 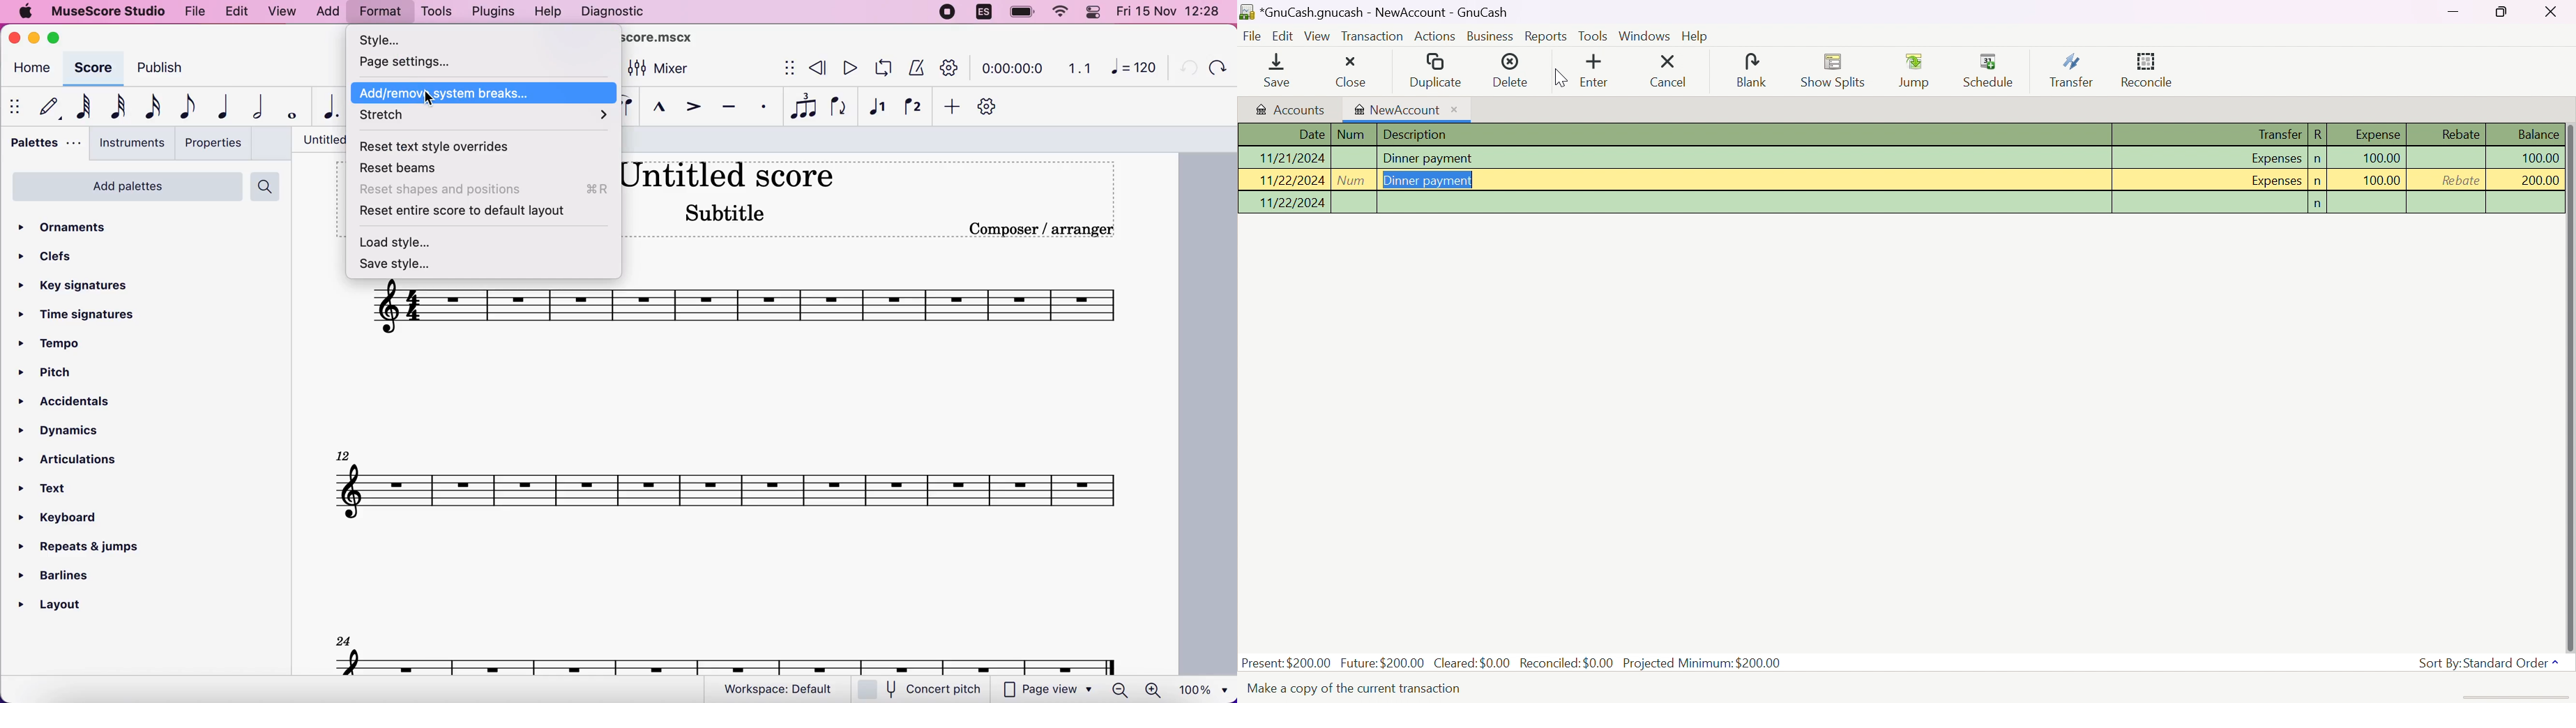 I want to click on Dinner payment, so click(x=1429, y=180).